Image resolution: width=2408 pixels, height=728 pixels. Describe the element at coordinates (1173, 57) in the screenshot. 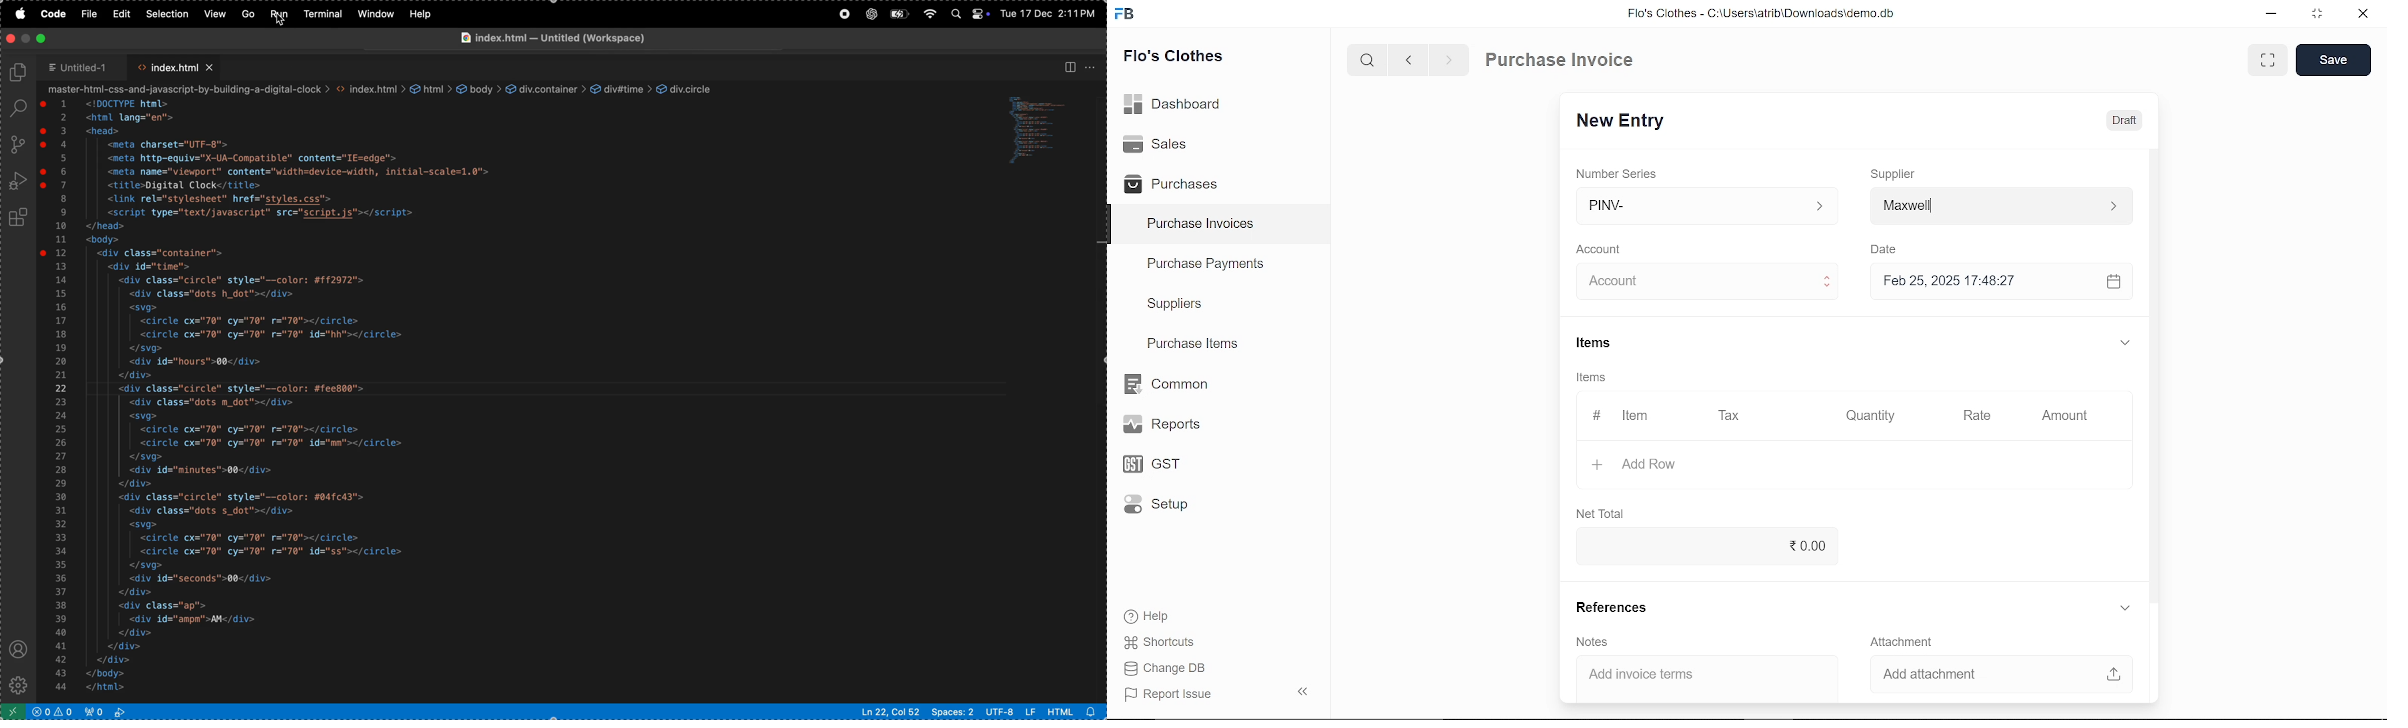

I see `Flo's Clothes` at that location.